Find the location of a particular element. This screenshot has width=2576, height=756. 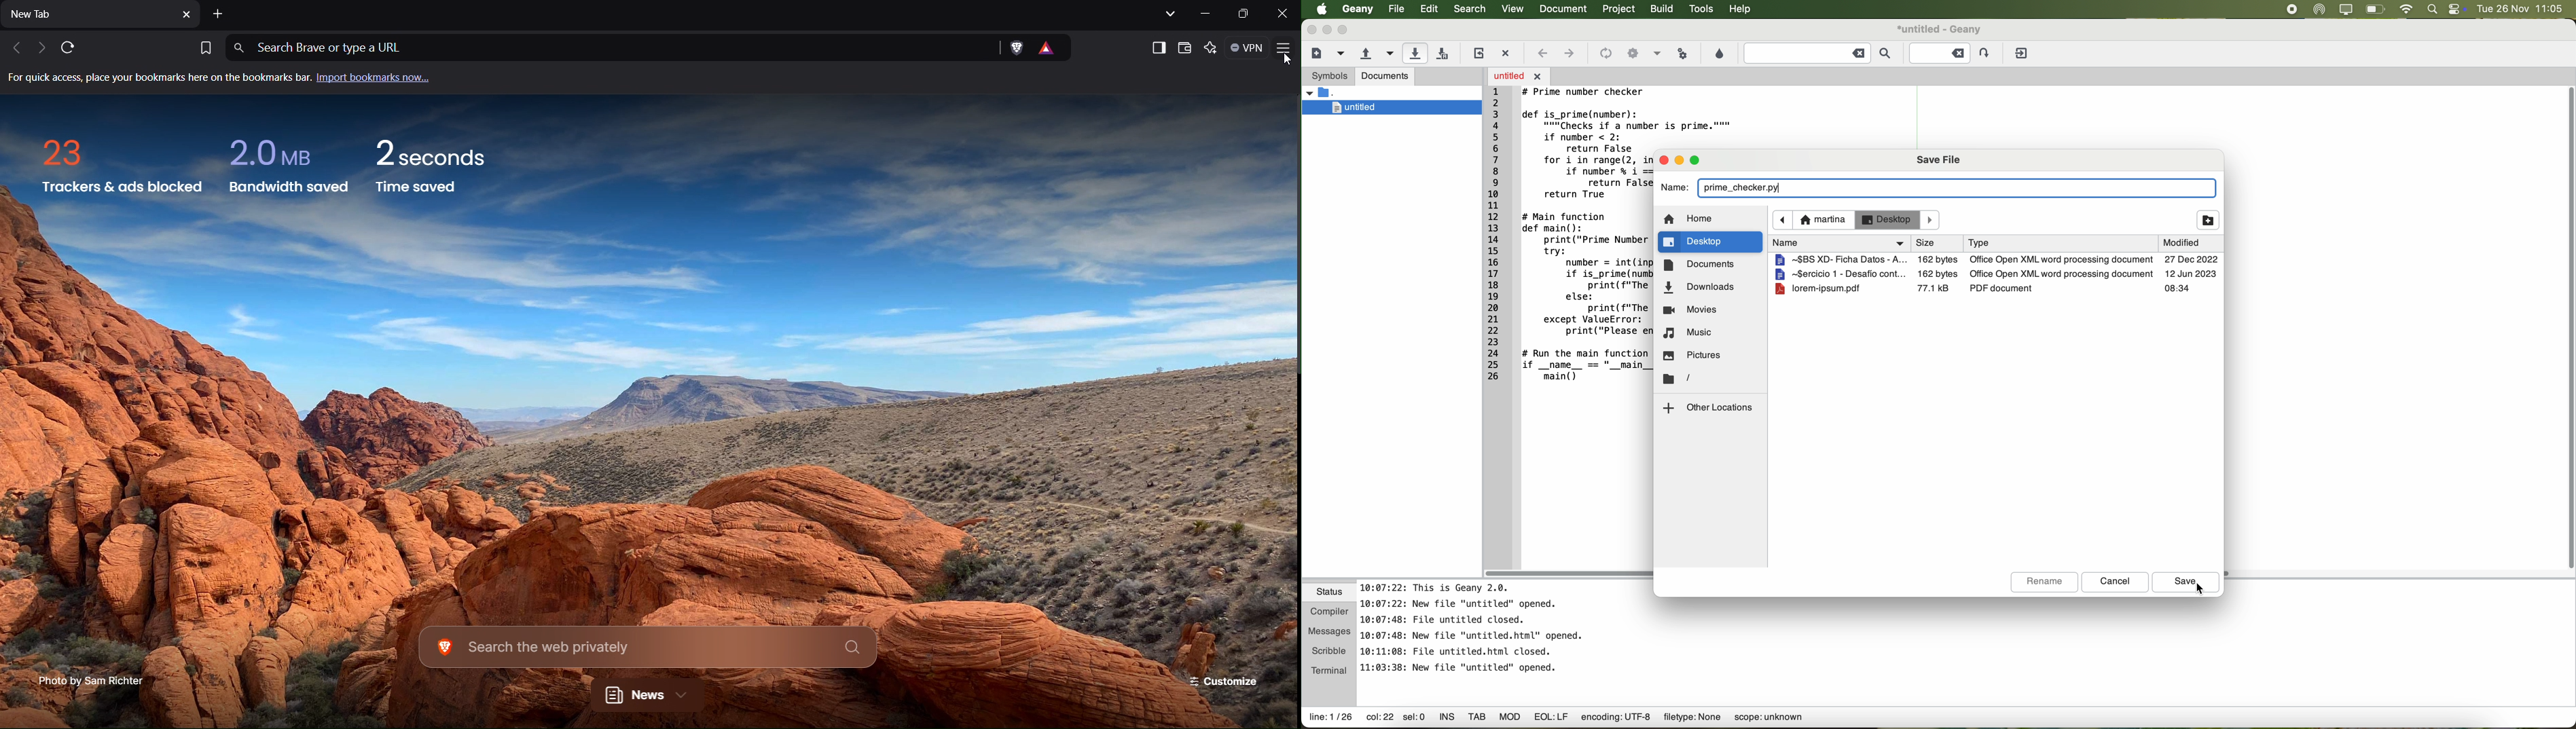

Wallet is located at coordinates (1183, 47).